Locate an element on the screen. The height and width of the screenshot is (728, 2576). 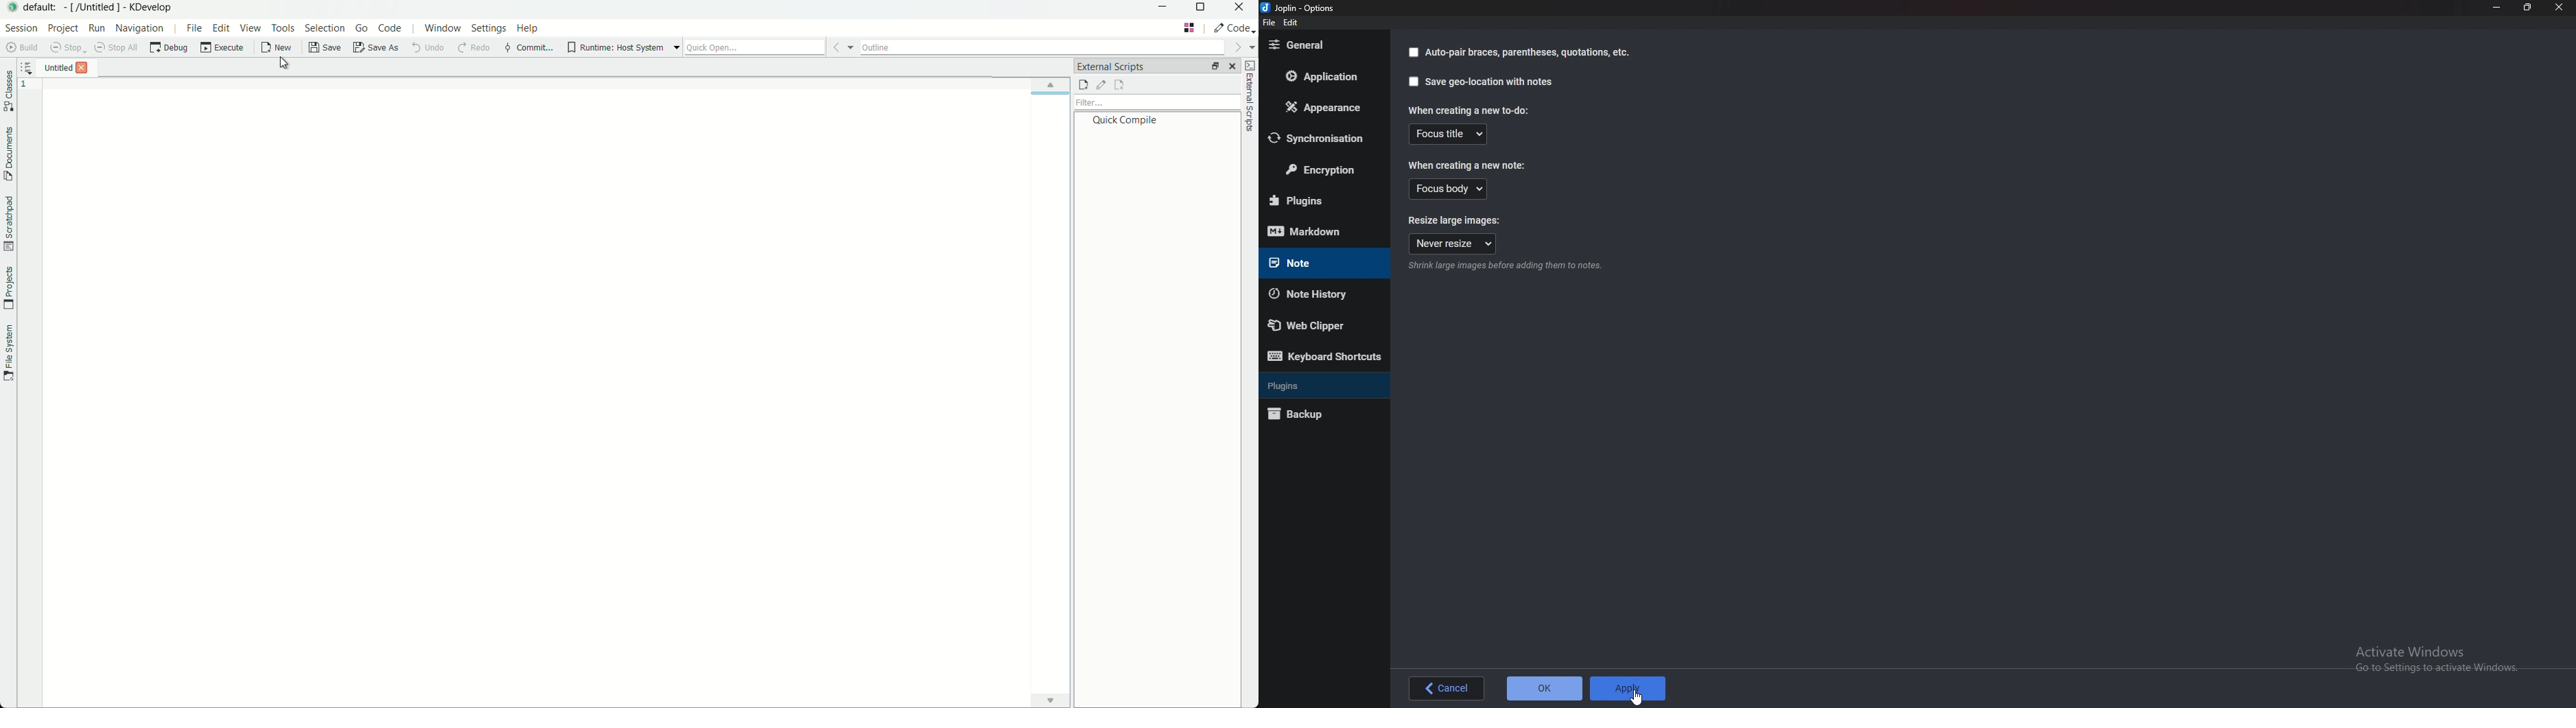
Resize is located at coordinates (2525, 8).